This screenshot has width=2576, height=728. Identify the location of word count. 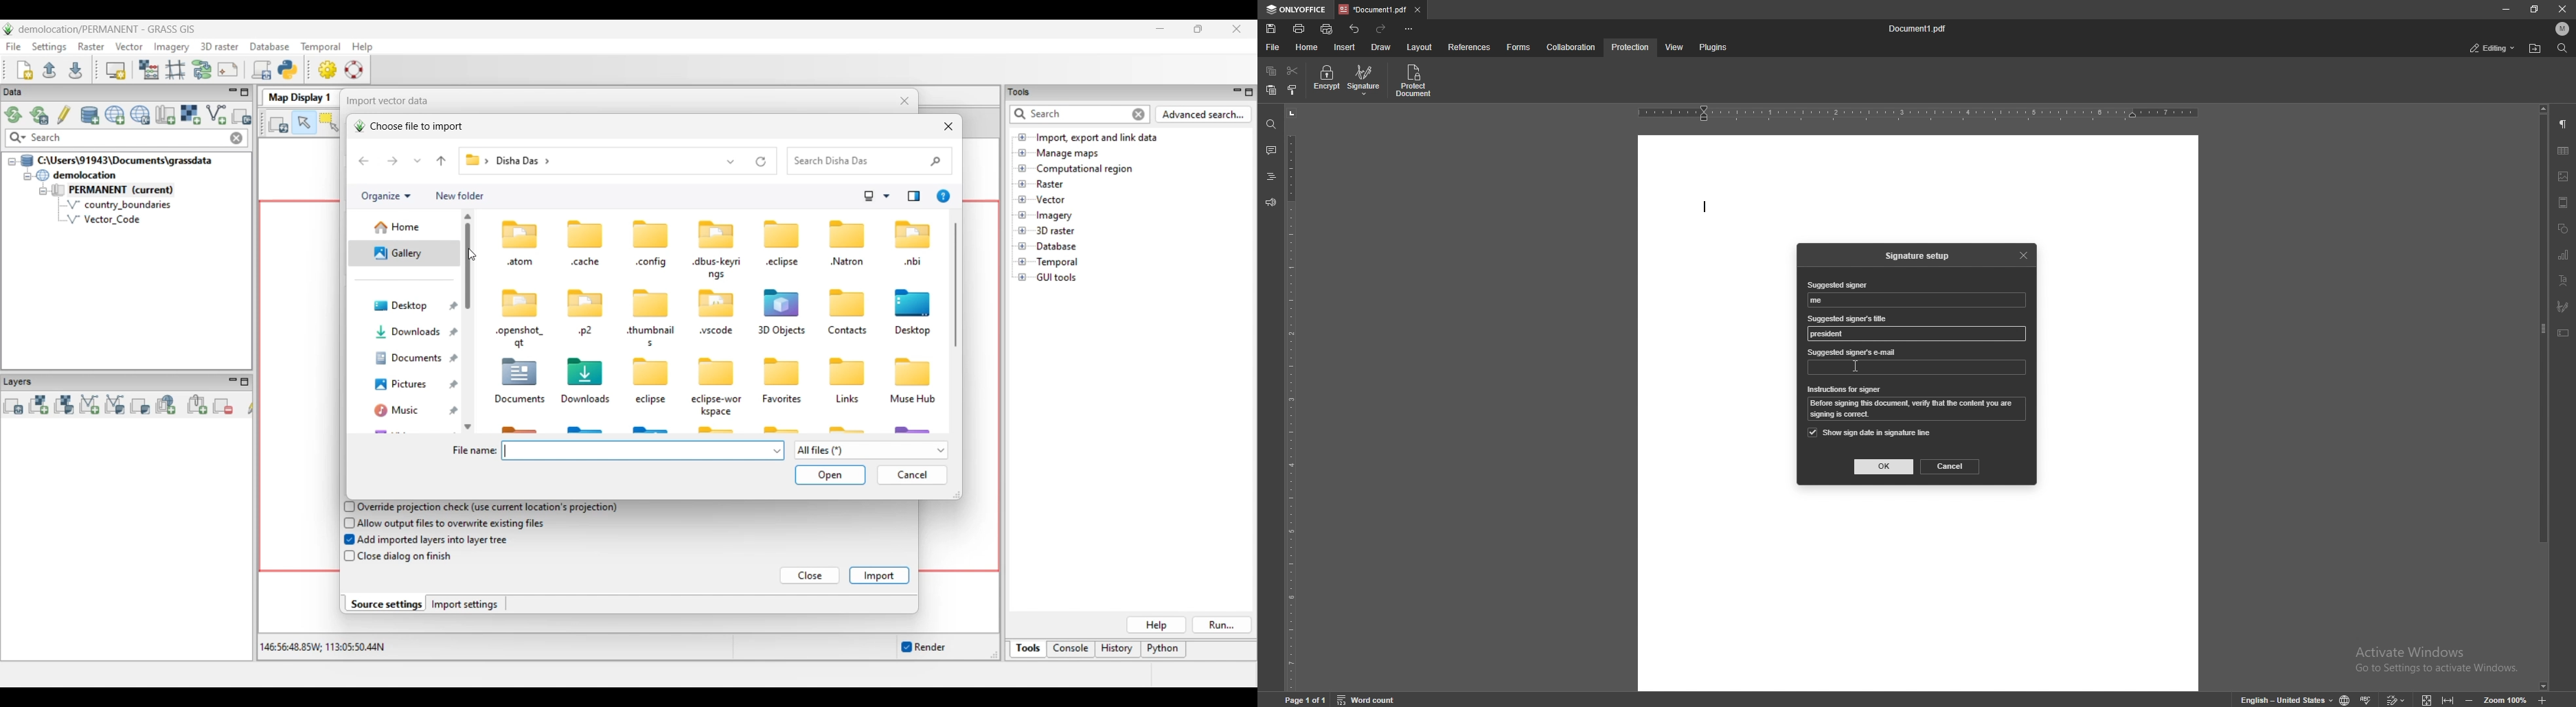
(1375, 699).